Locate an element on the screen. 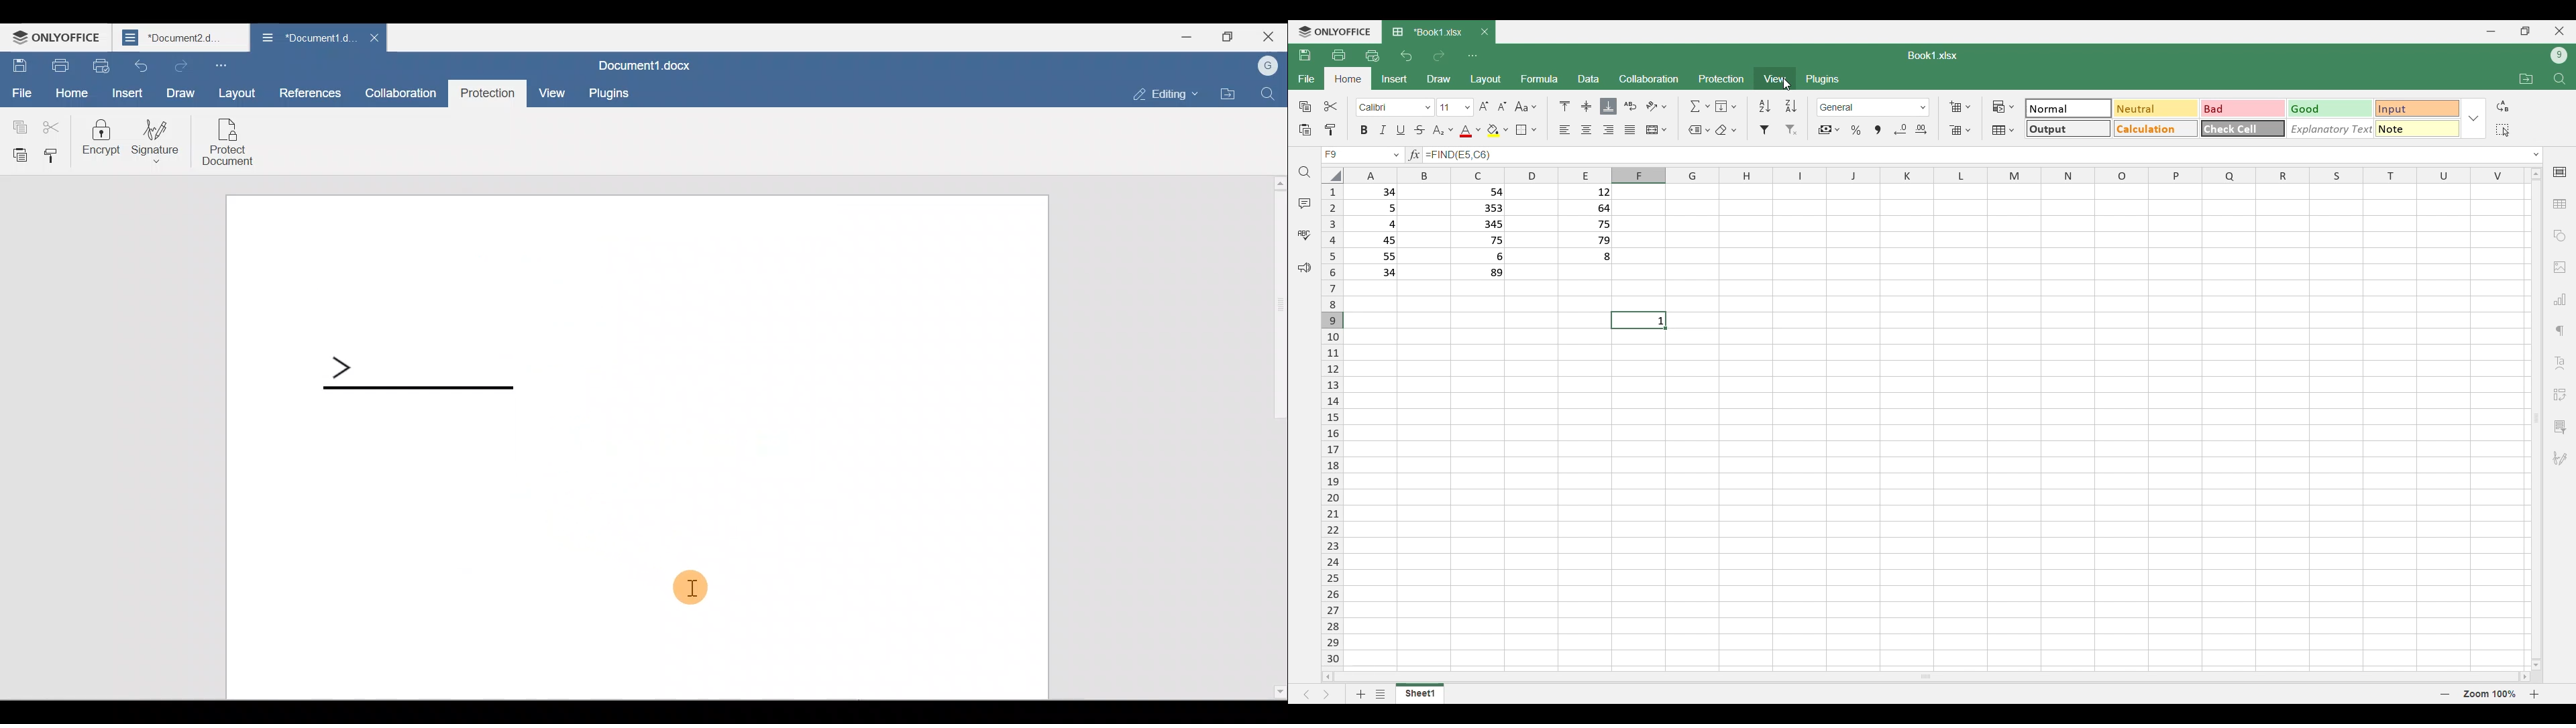 Image resolution: width=2576 pixels, height=728 pixels. Encrypt is located at coordinates (103, 141).